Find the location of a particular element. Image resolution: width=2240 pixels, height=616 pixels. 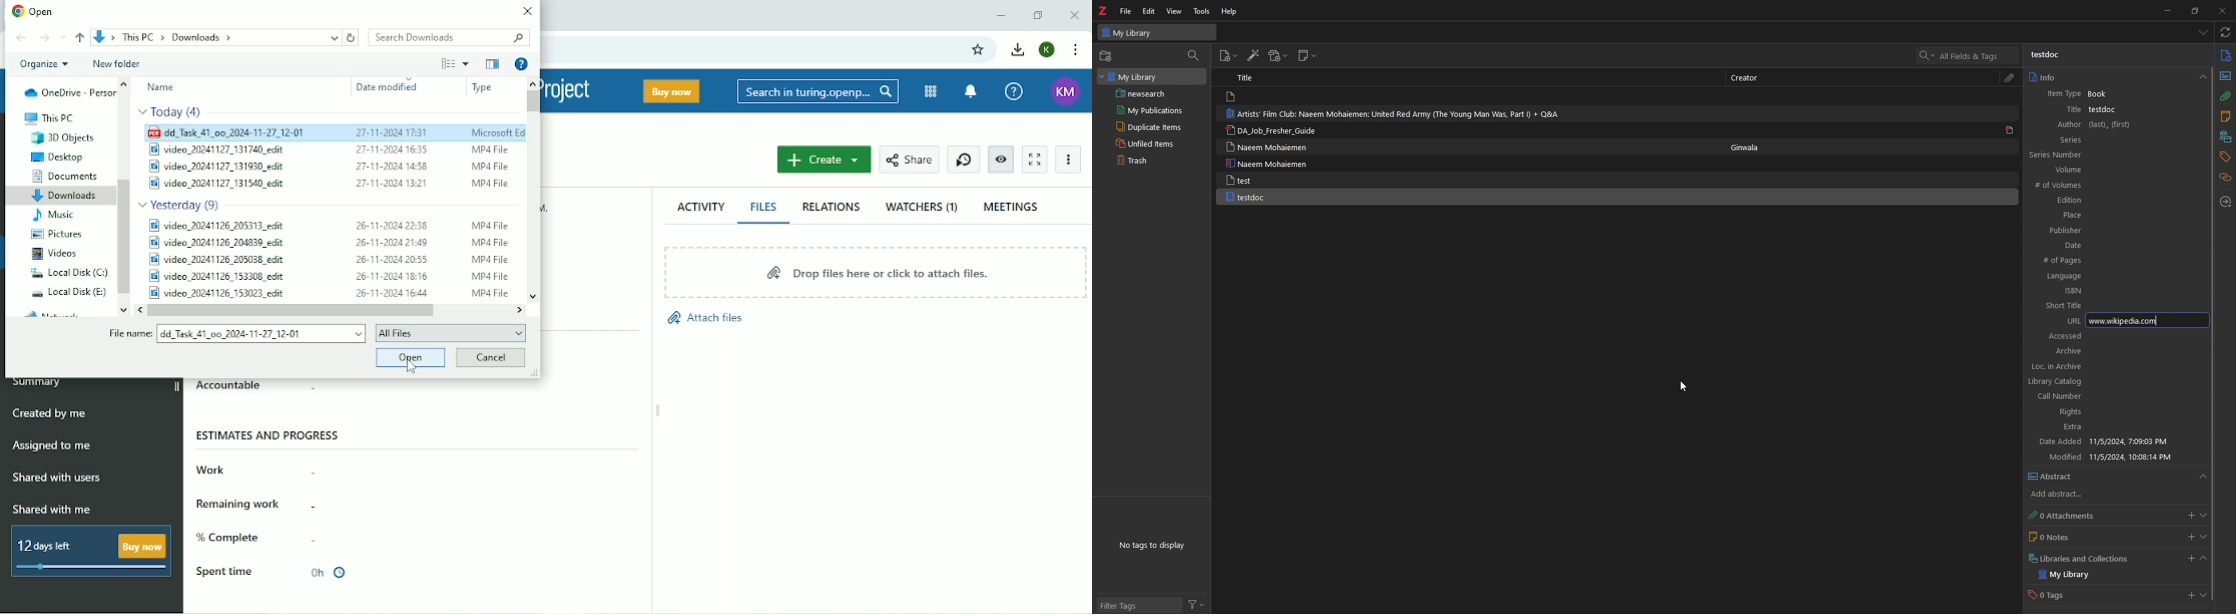

my library is located at coordinates (1152, 76).